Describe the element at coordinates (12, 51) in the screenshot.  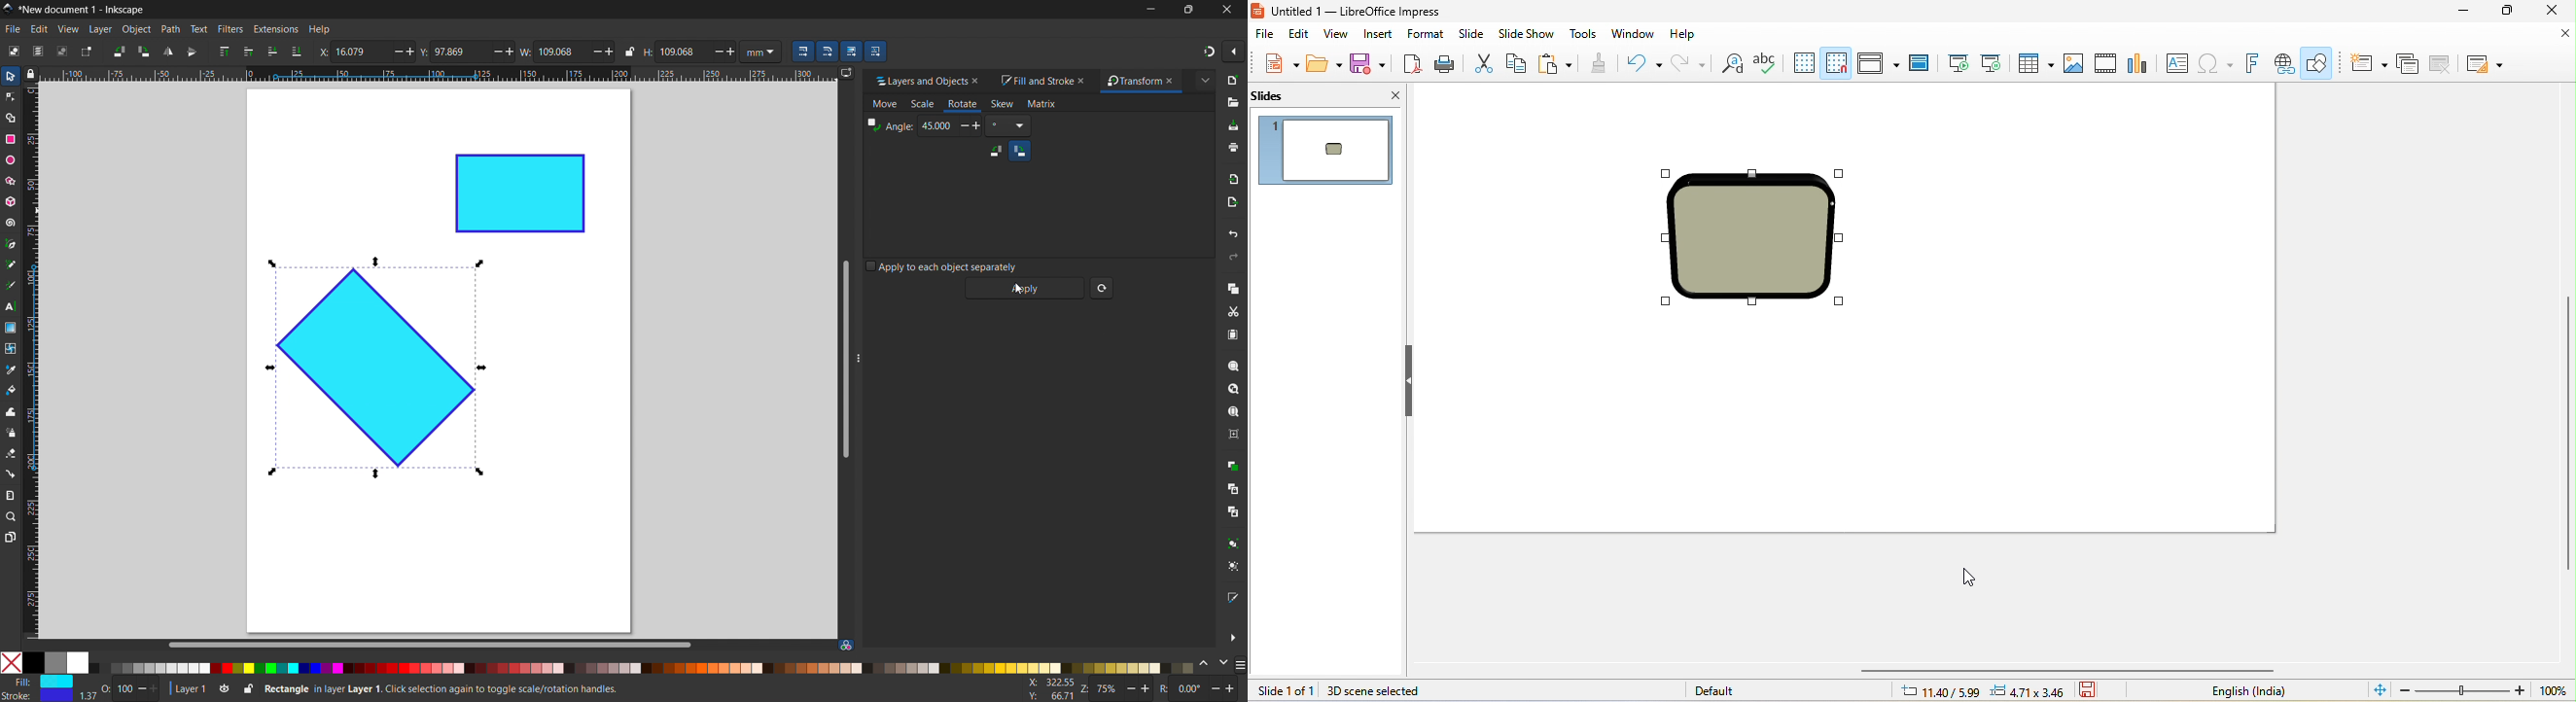
I see `select all` at that location.